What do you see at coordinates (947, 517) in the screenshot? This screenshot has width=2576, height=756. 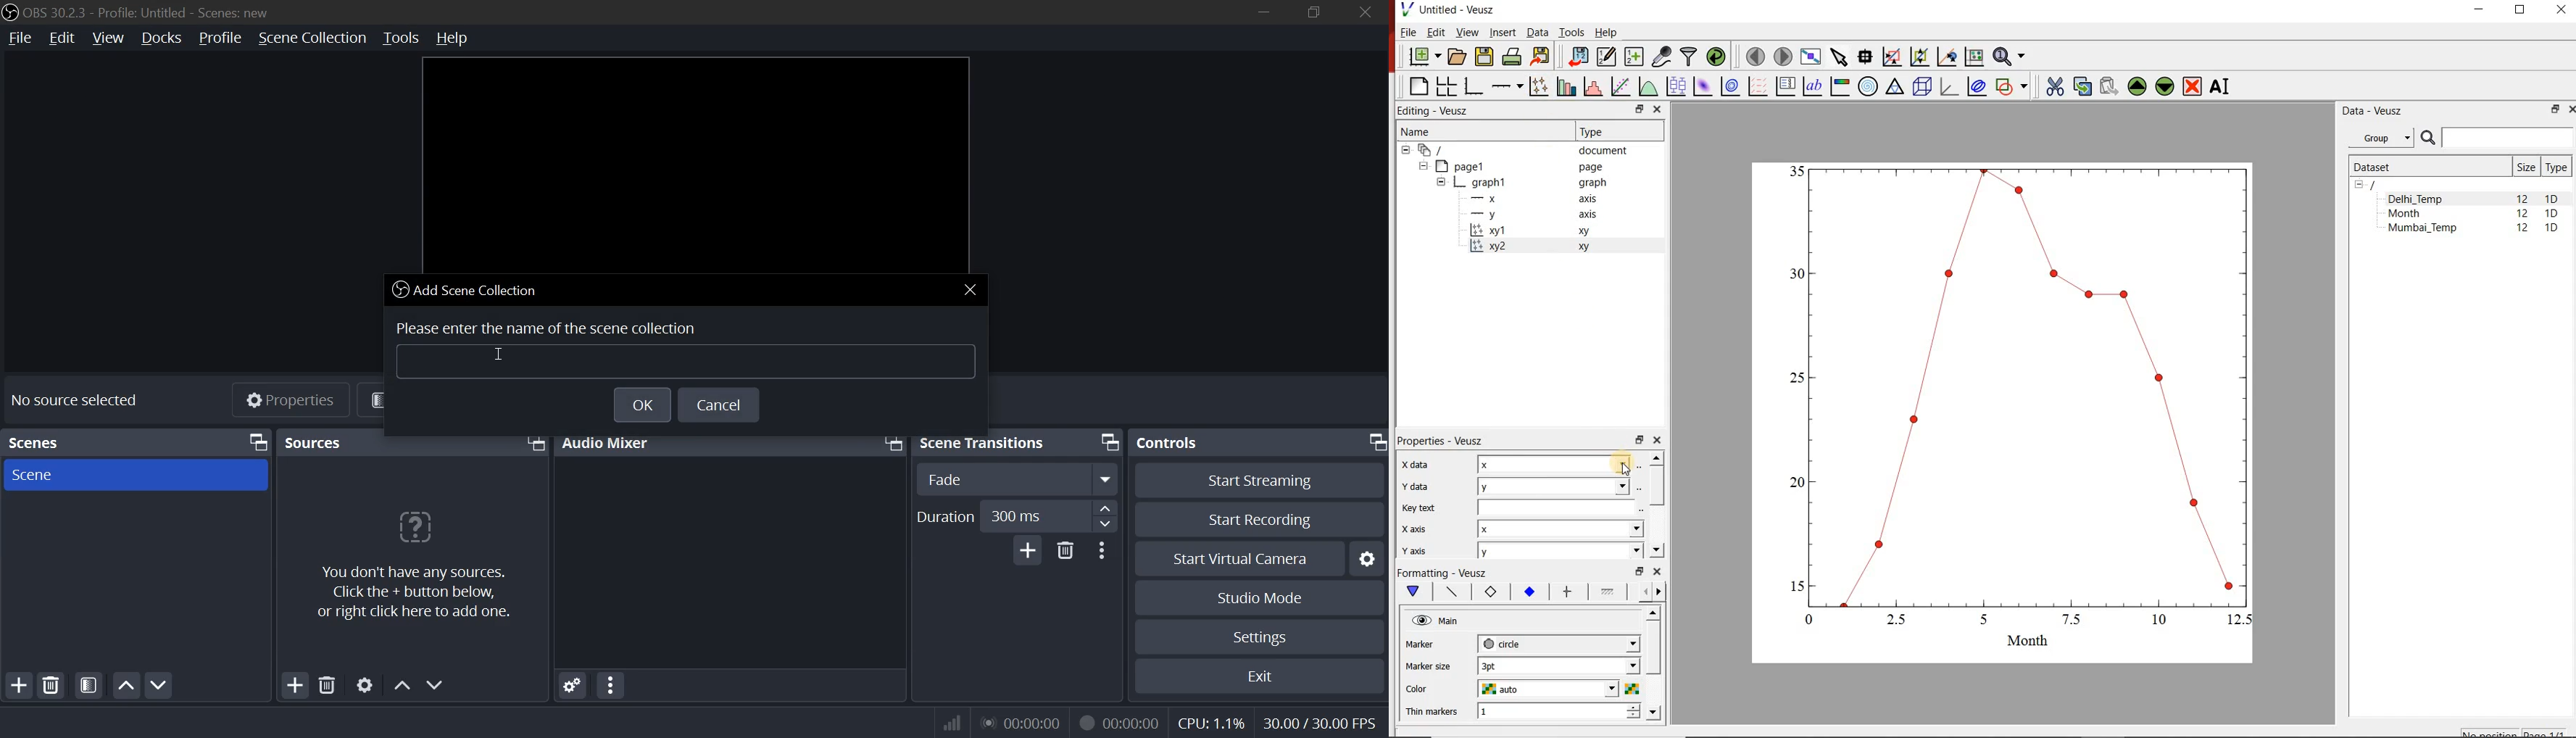 I see `duration` at bounding box center [947, 517].